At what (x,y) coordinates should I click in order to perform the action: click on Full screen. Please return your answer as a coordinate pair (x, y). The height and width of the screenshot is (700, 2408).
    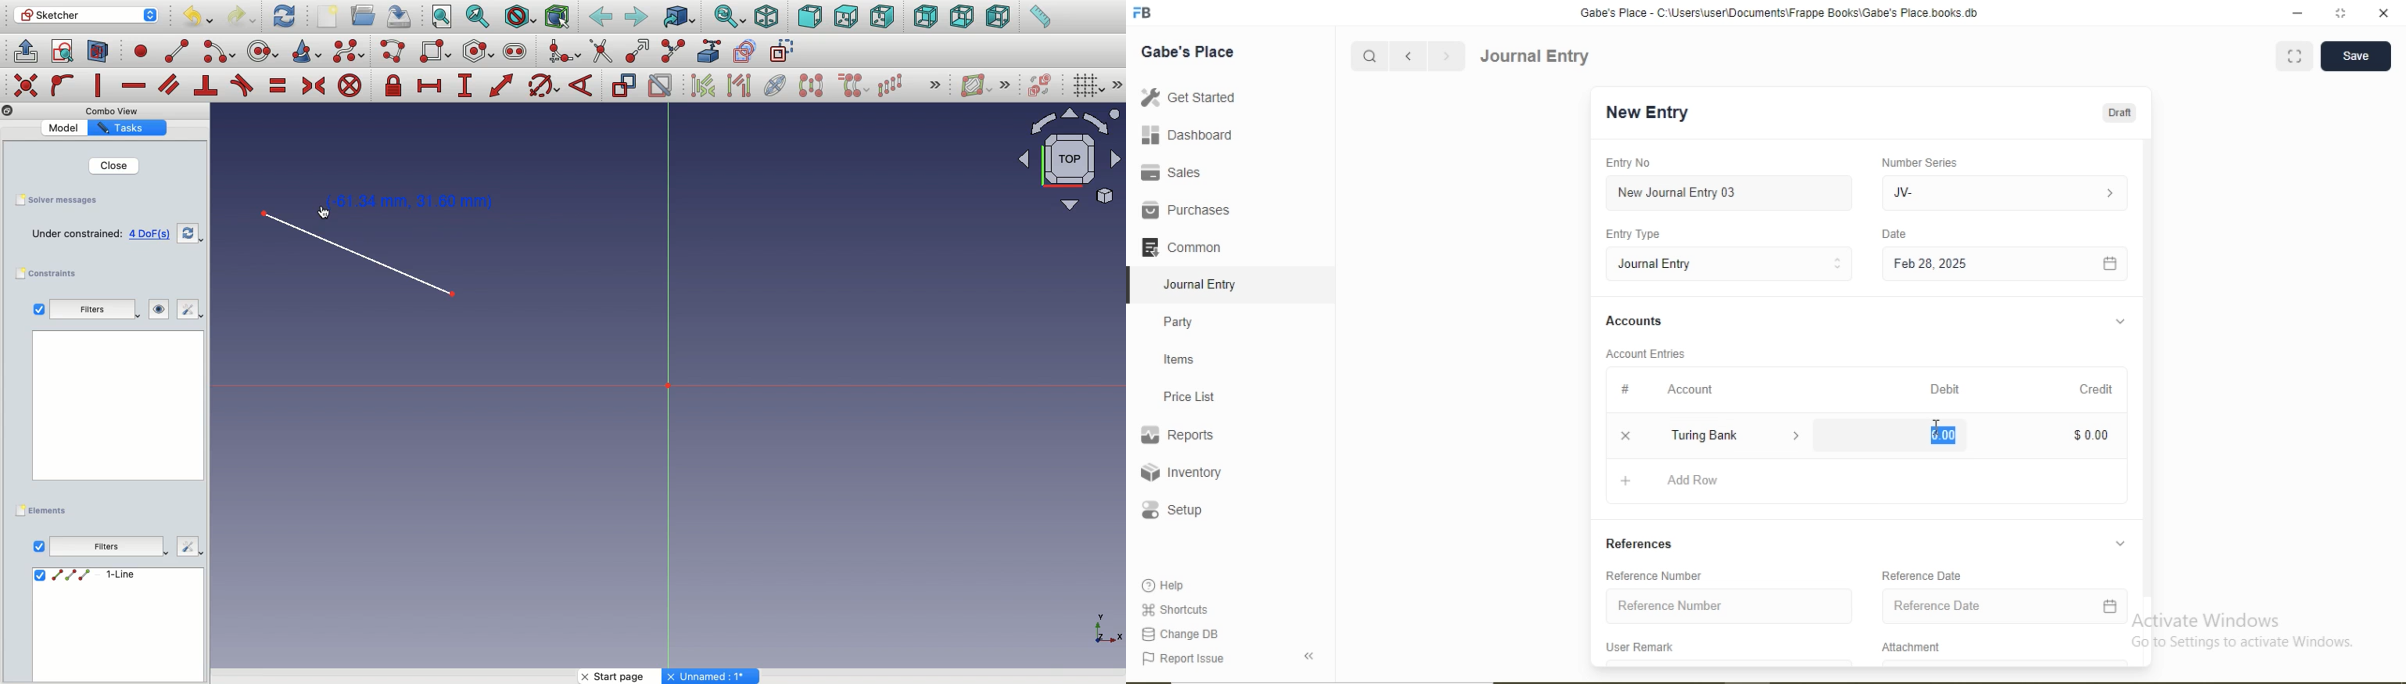
    Looking at the image, I should click on (2295, 55).